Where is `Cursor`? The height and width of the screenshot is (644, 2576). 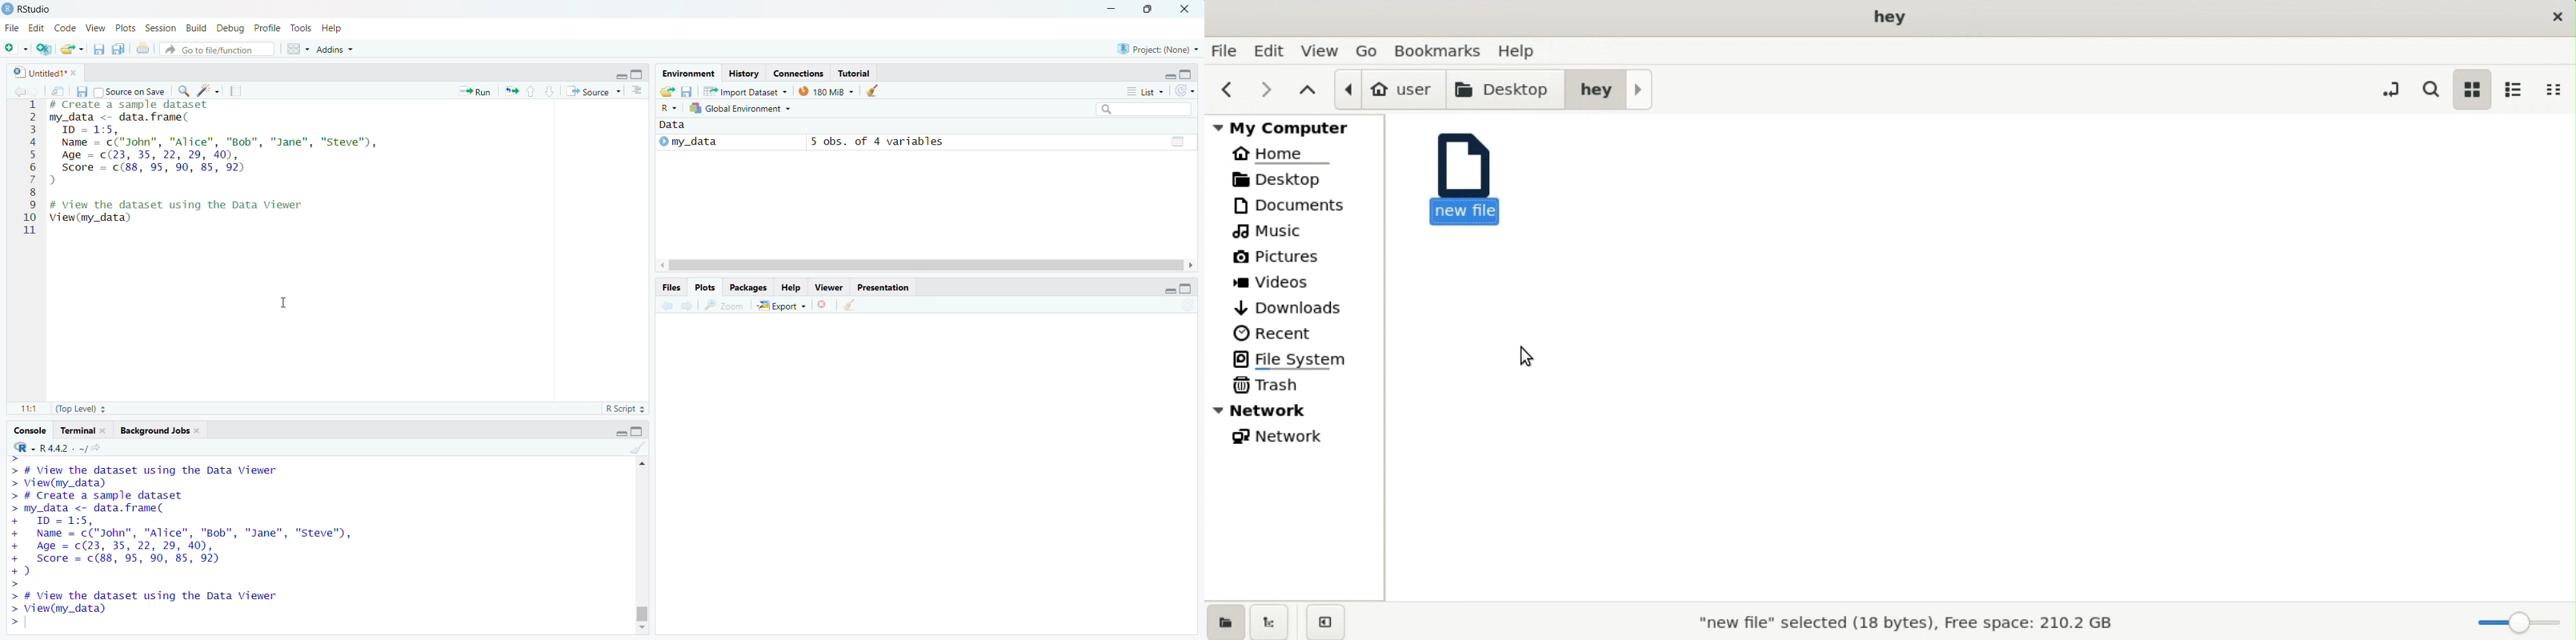 Cursor is located at coordinates (286, 304).